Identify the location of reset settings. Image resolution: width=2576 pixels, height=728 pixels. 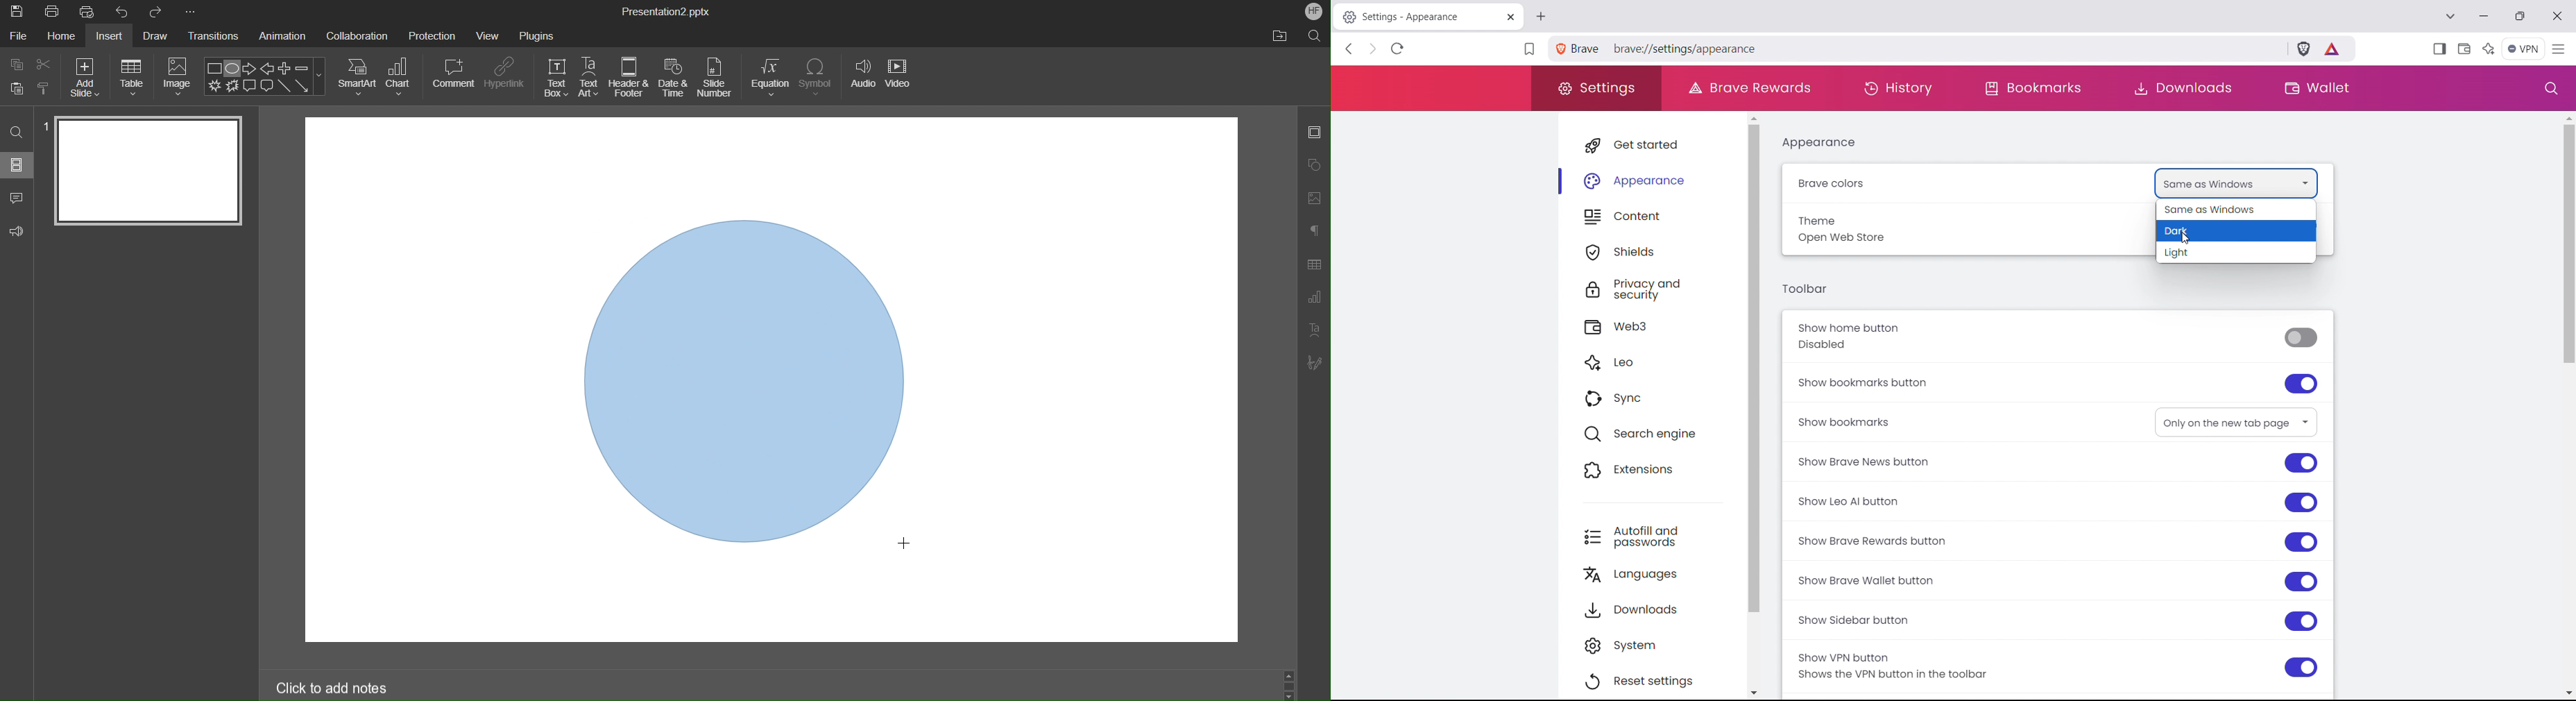
(1656, 678).